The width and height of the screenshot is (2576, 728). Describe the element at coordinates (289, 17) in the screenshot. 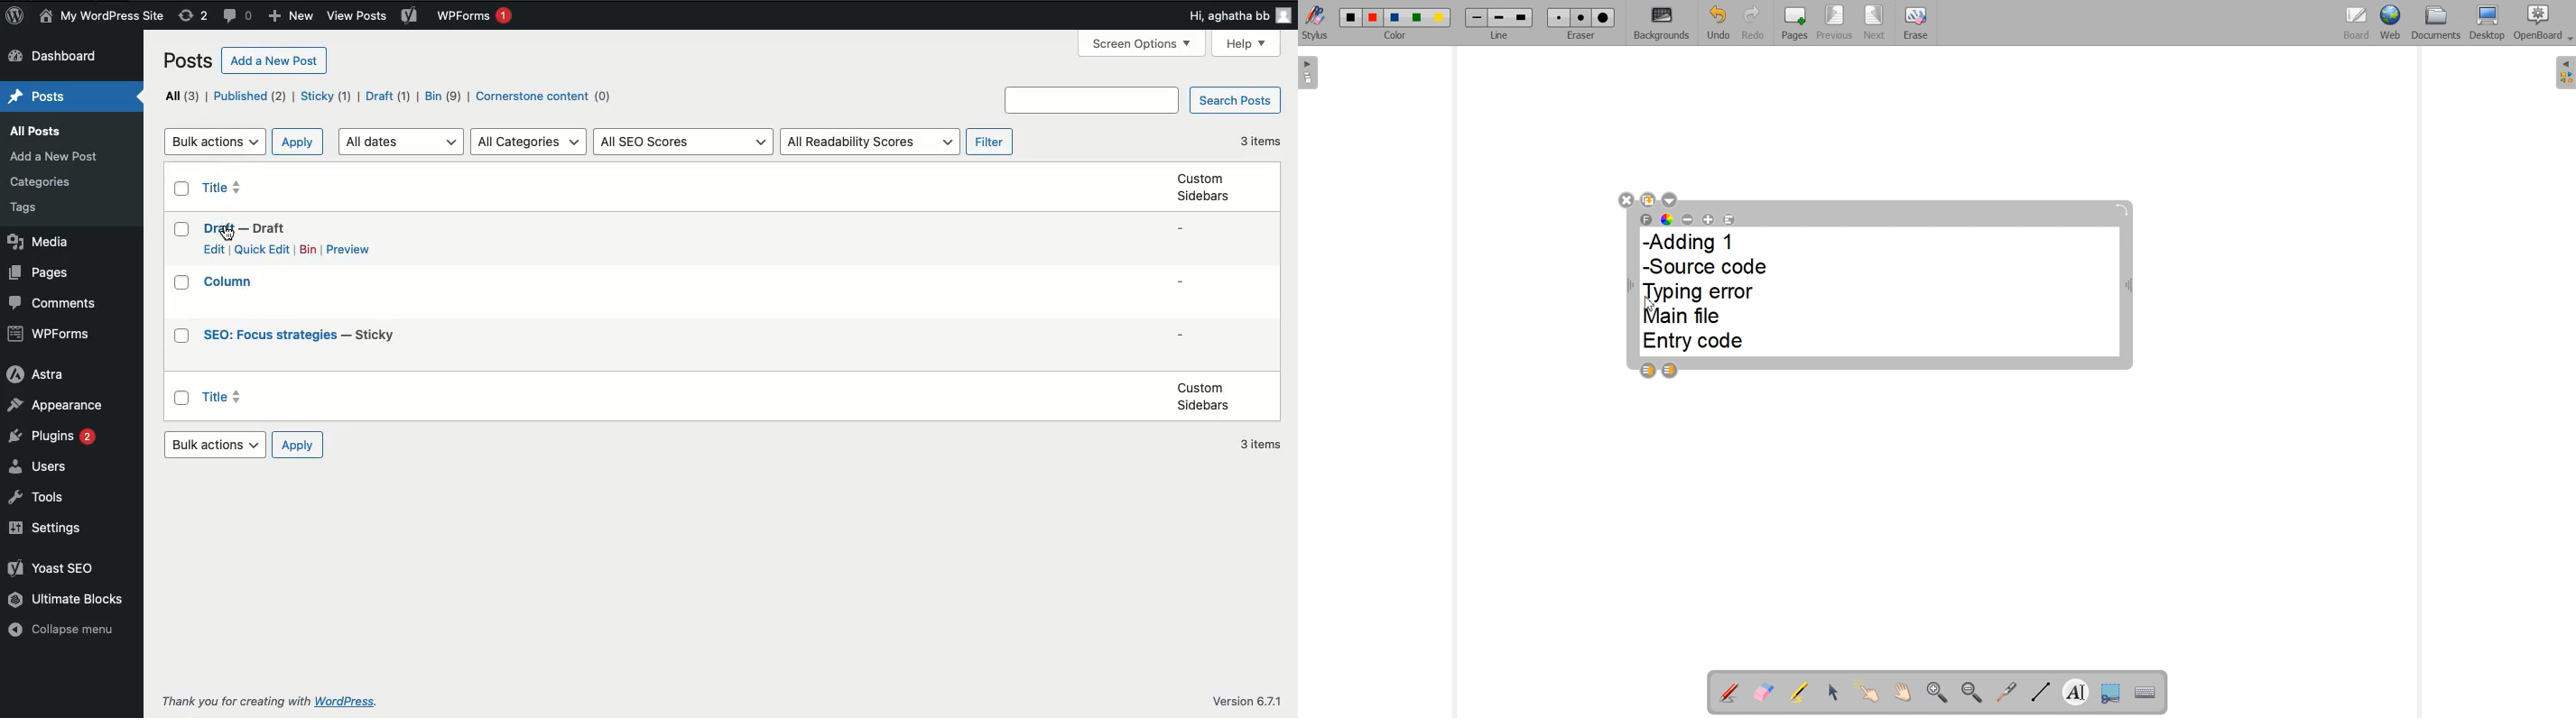

I see `Add` at that location.